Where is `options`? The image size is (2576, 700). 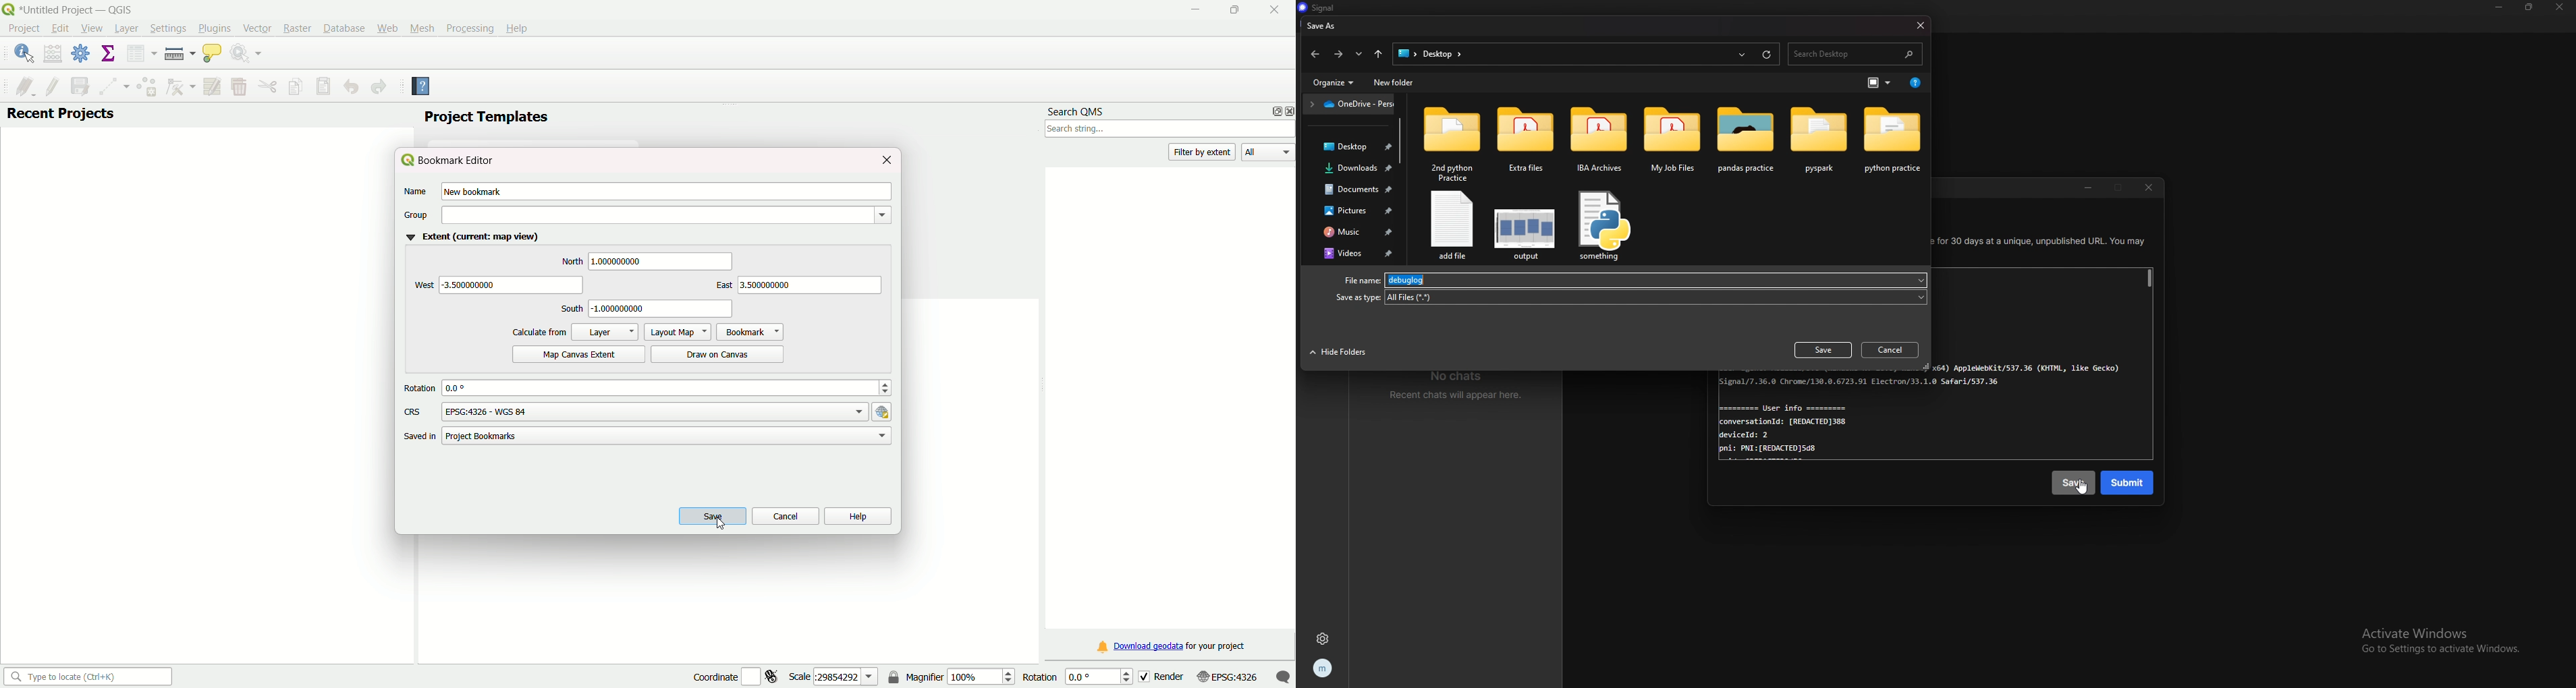
options is located at coordinates (1273, 111).